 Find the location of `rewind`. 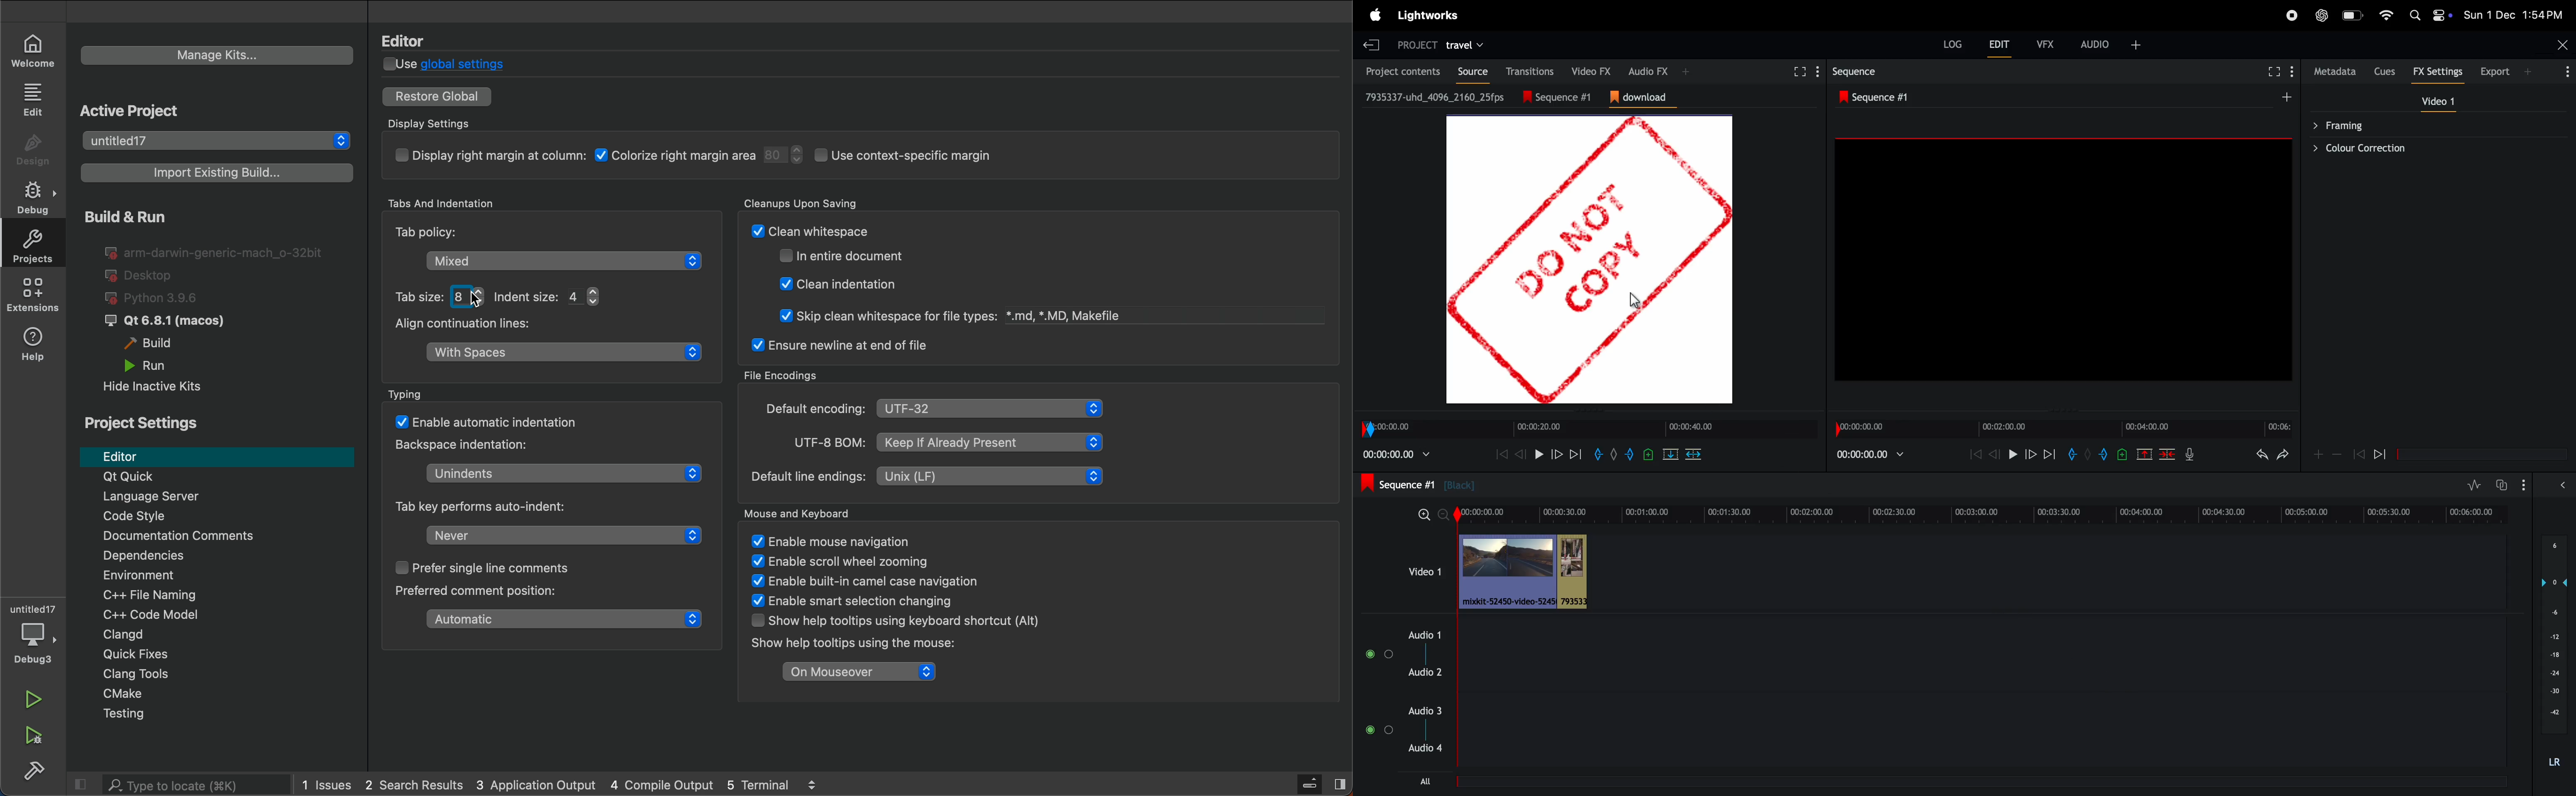

rewind is located at coordinates (1975, 454).